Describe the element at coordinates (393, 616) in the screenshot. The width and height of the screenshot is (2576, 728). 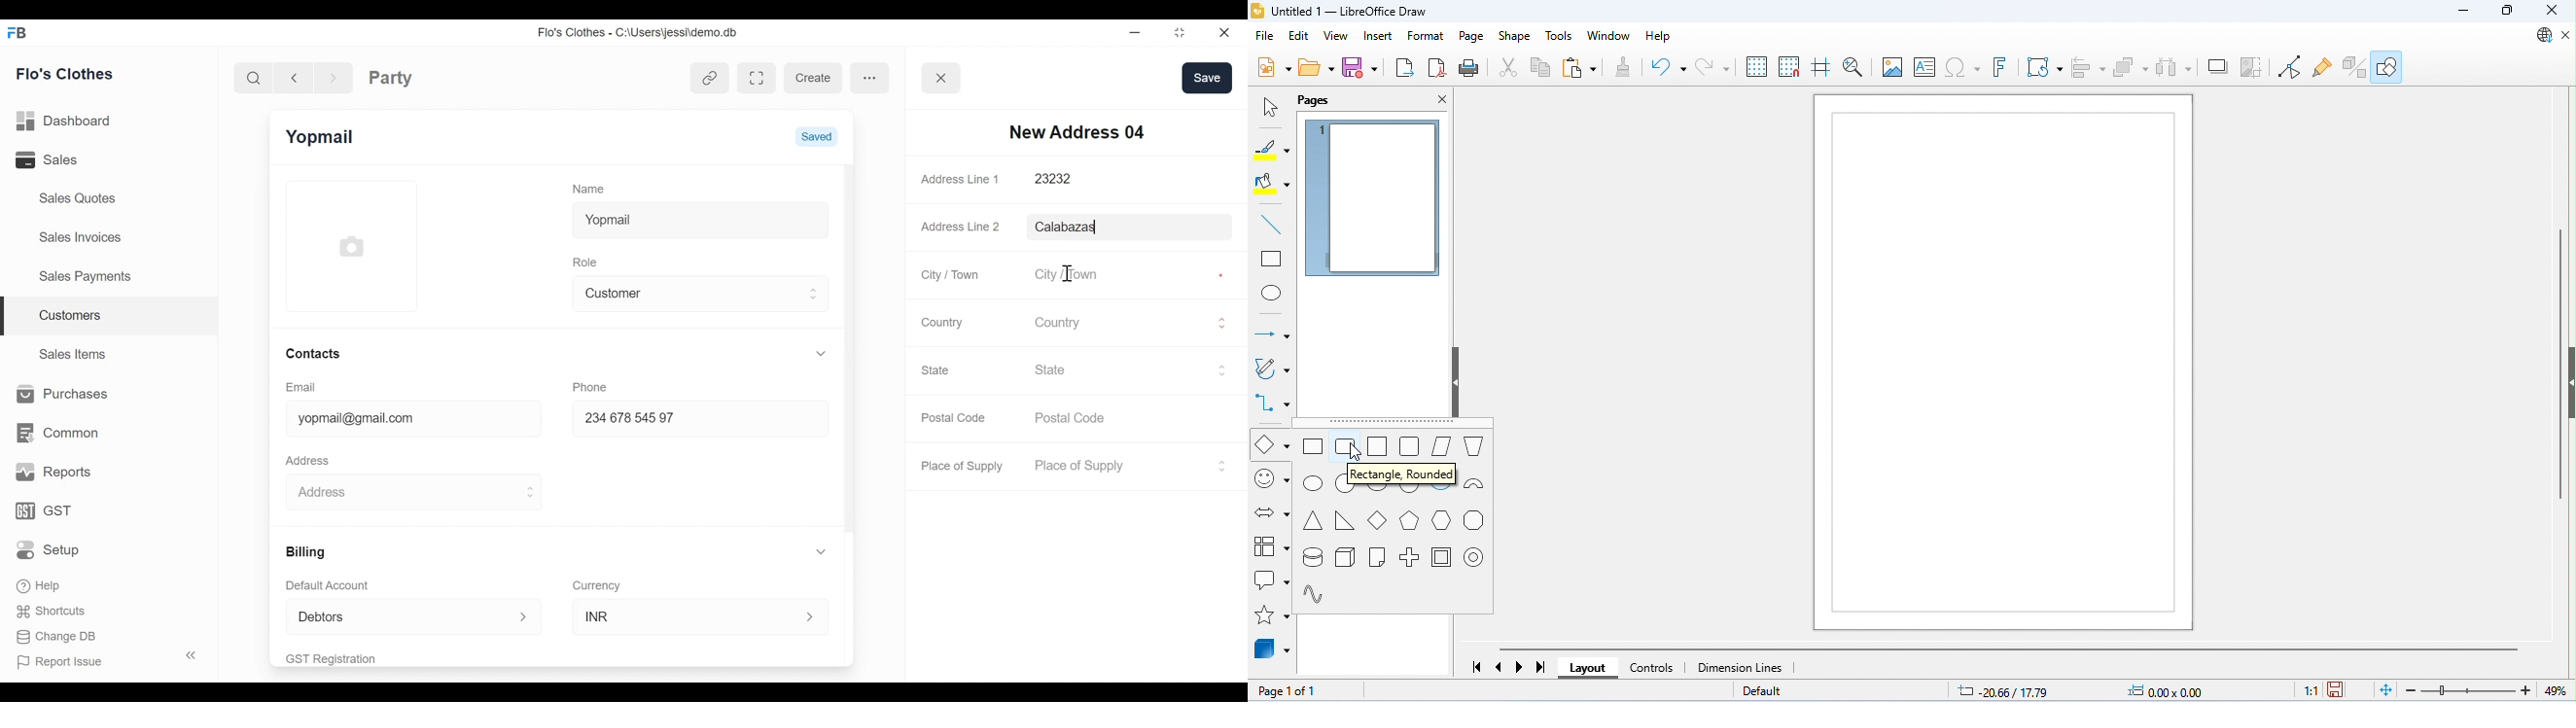
I see `Debtors` at that location.